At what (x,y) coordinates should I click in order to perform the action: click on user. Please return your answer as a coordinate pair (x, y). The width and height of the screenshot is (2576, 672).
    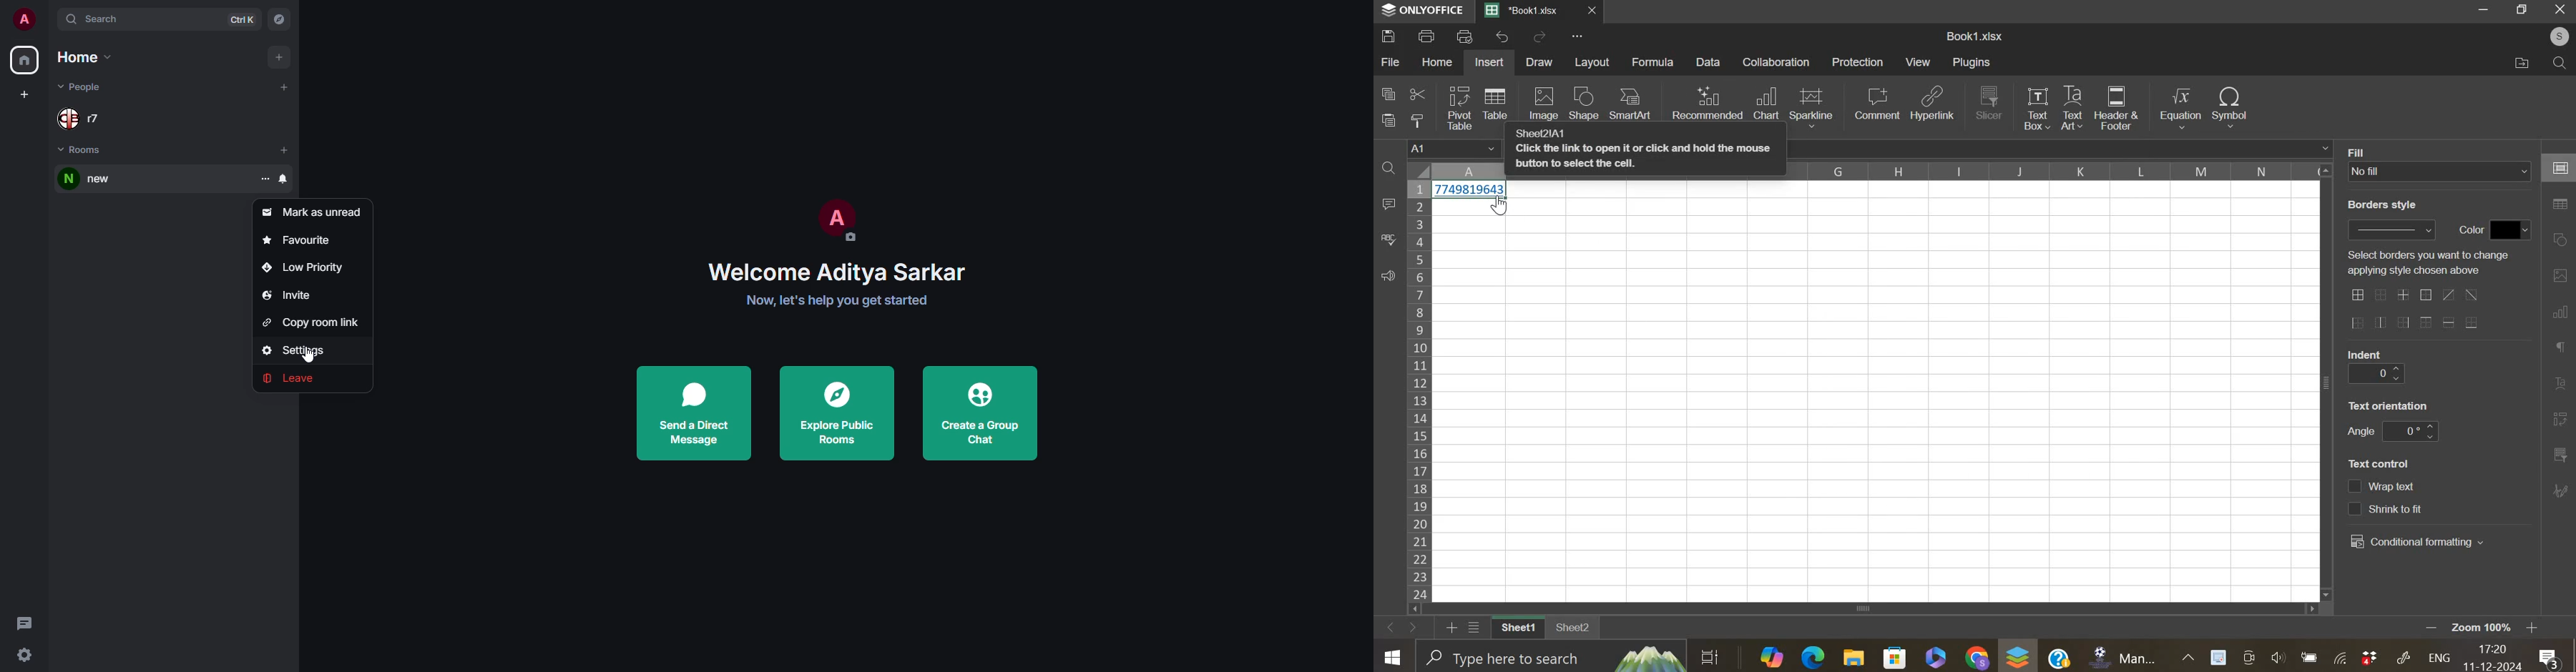
    Looking at the image, I should click on (2553, 36).